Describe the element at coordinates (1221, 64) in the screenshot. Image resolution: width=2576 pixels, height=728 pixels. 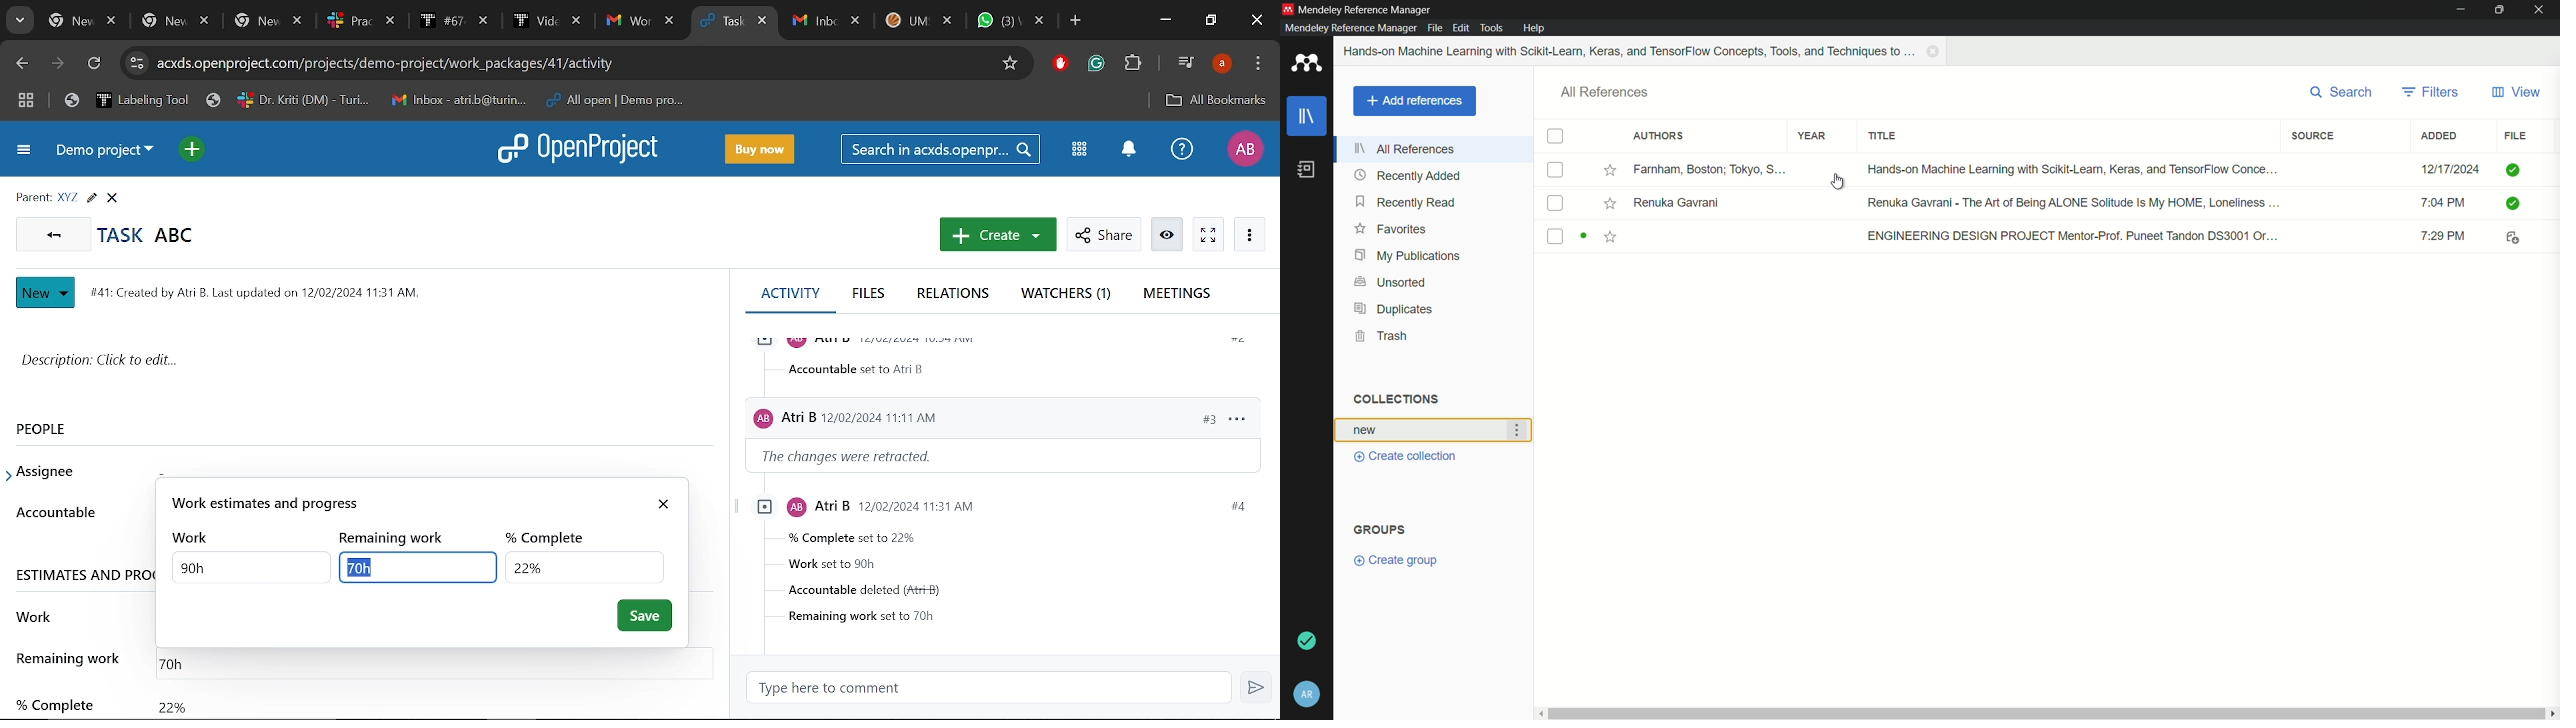
I see `Profile` at that location.